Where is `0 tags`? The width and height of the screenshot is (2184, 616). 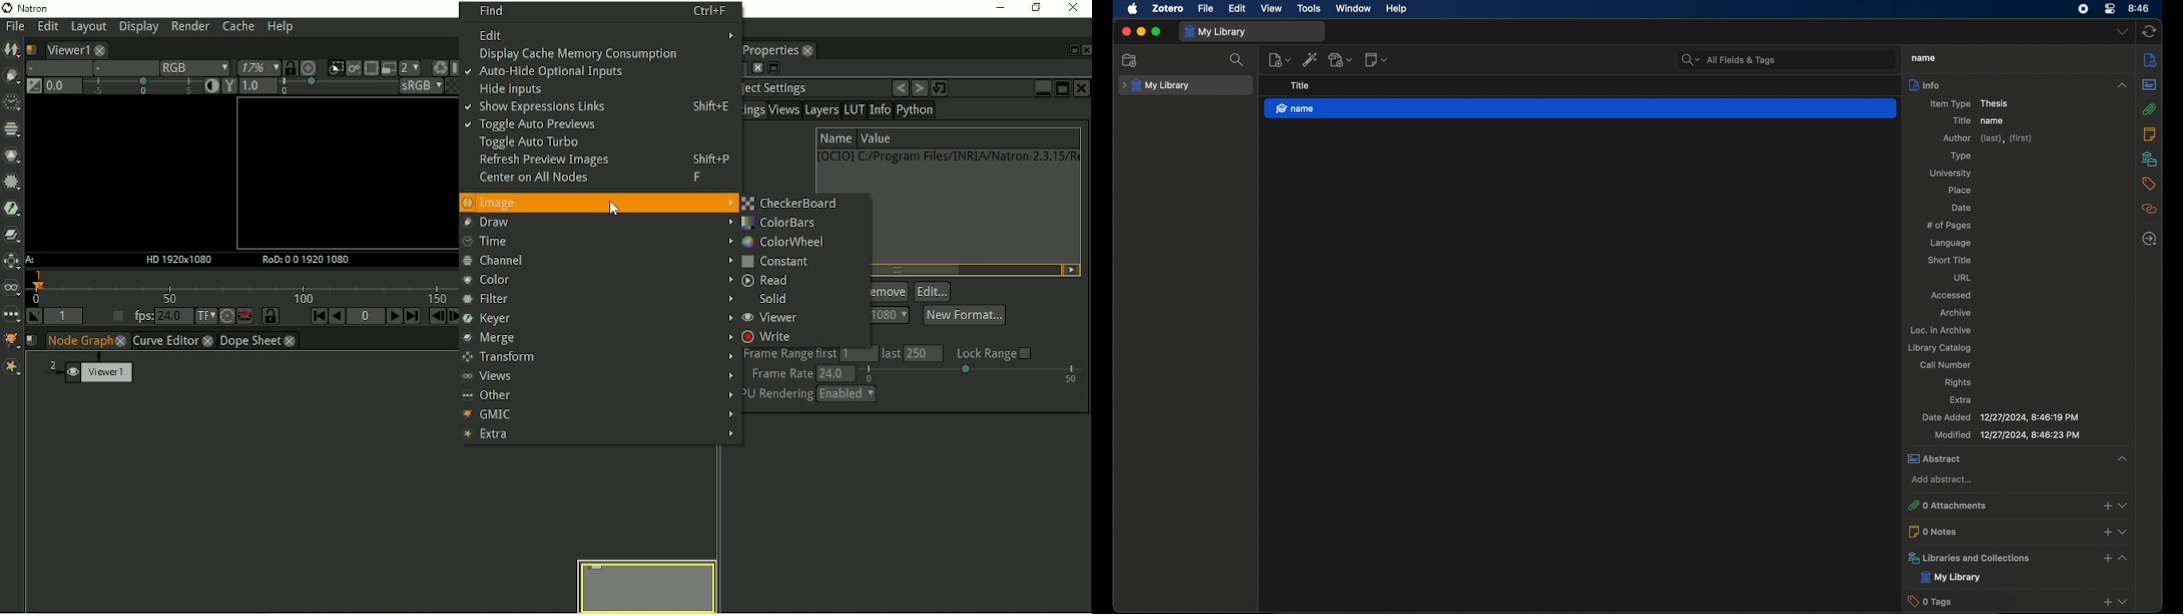 0 tags is located at coordinates (1999, 601).